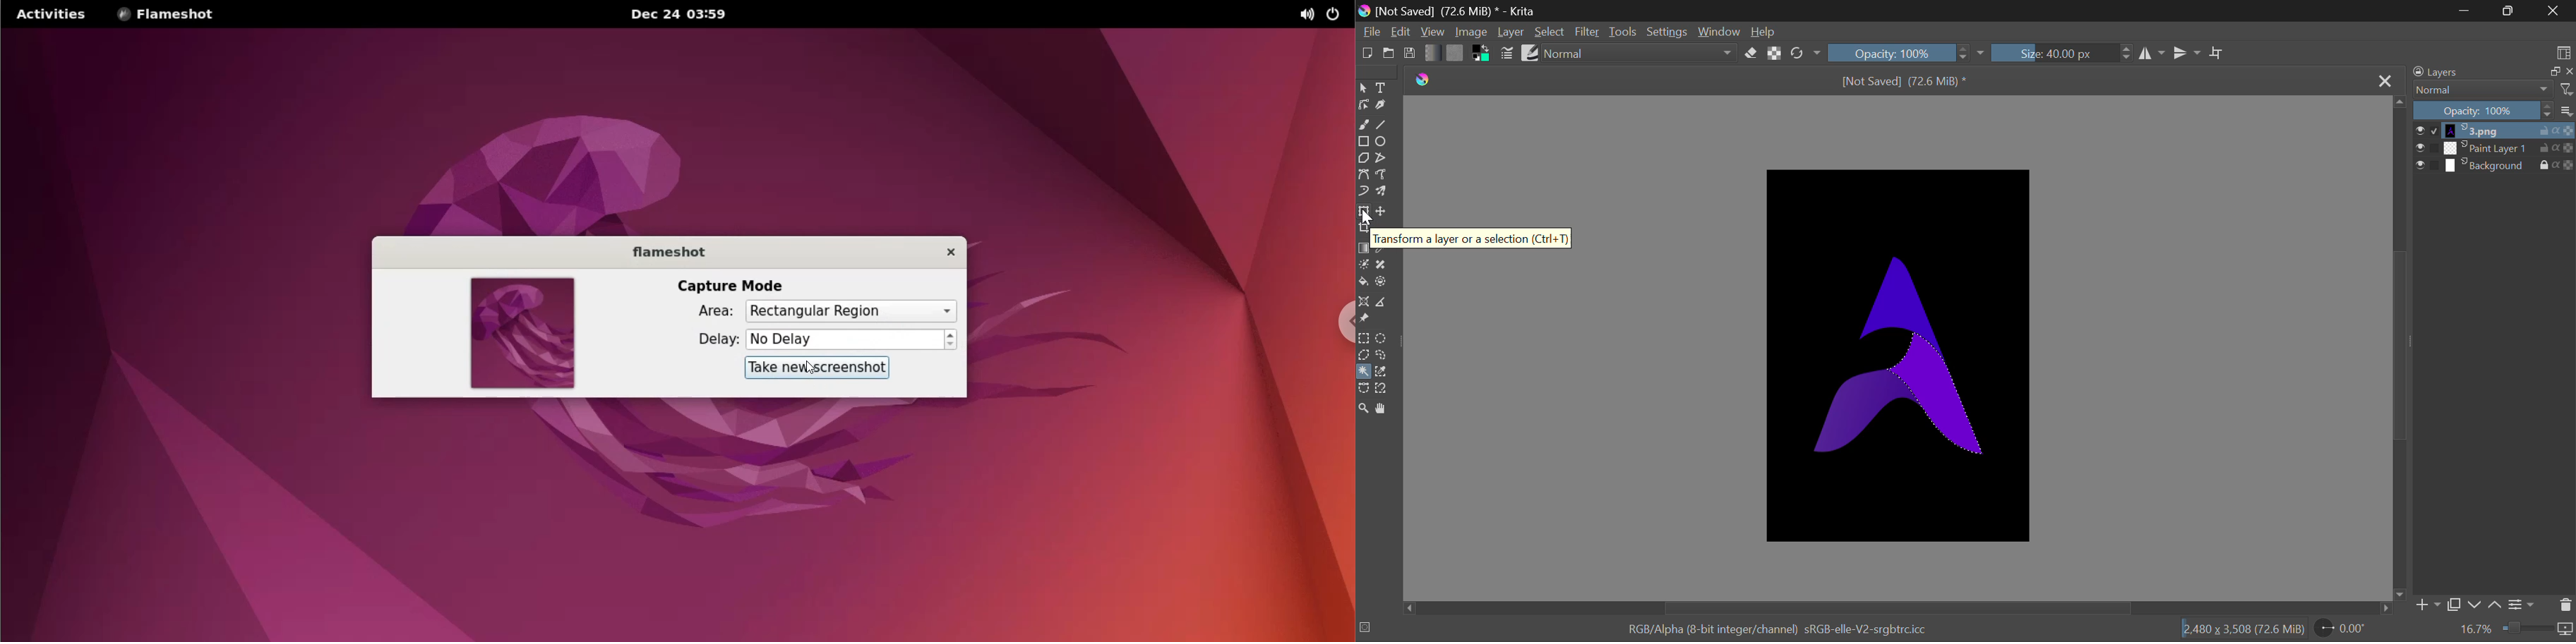 The image size is (2576, 644). Describe the element at coordinates (2428, 131) in the screenshot. I see `checkbox` at that location.